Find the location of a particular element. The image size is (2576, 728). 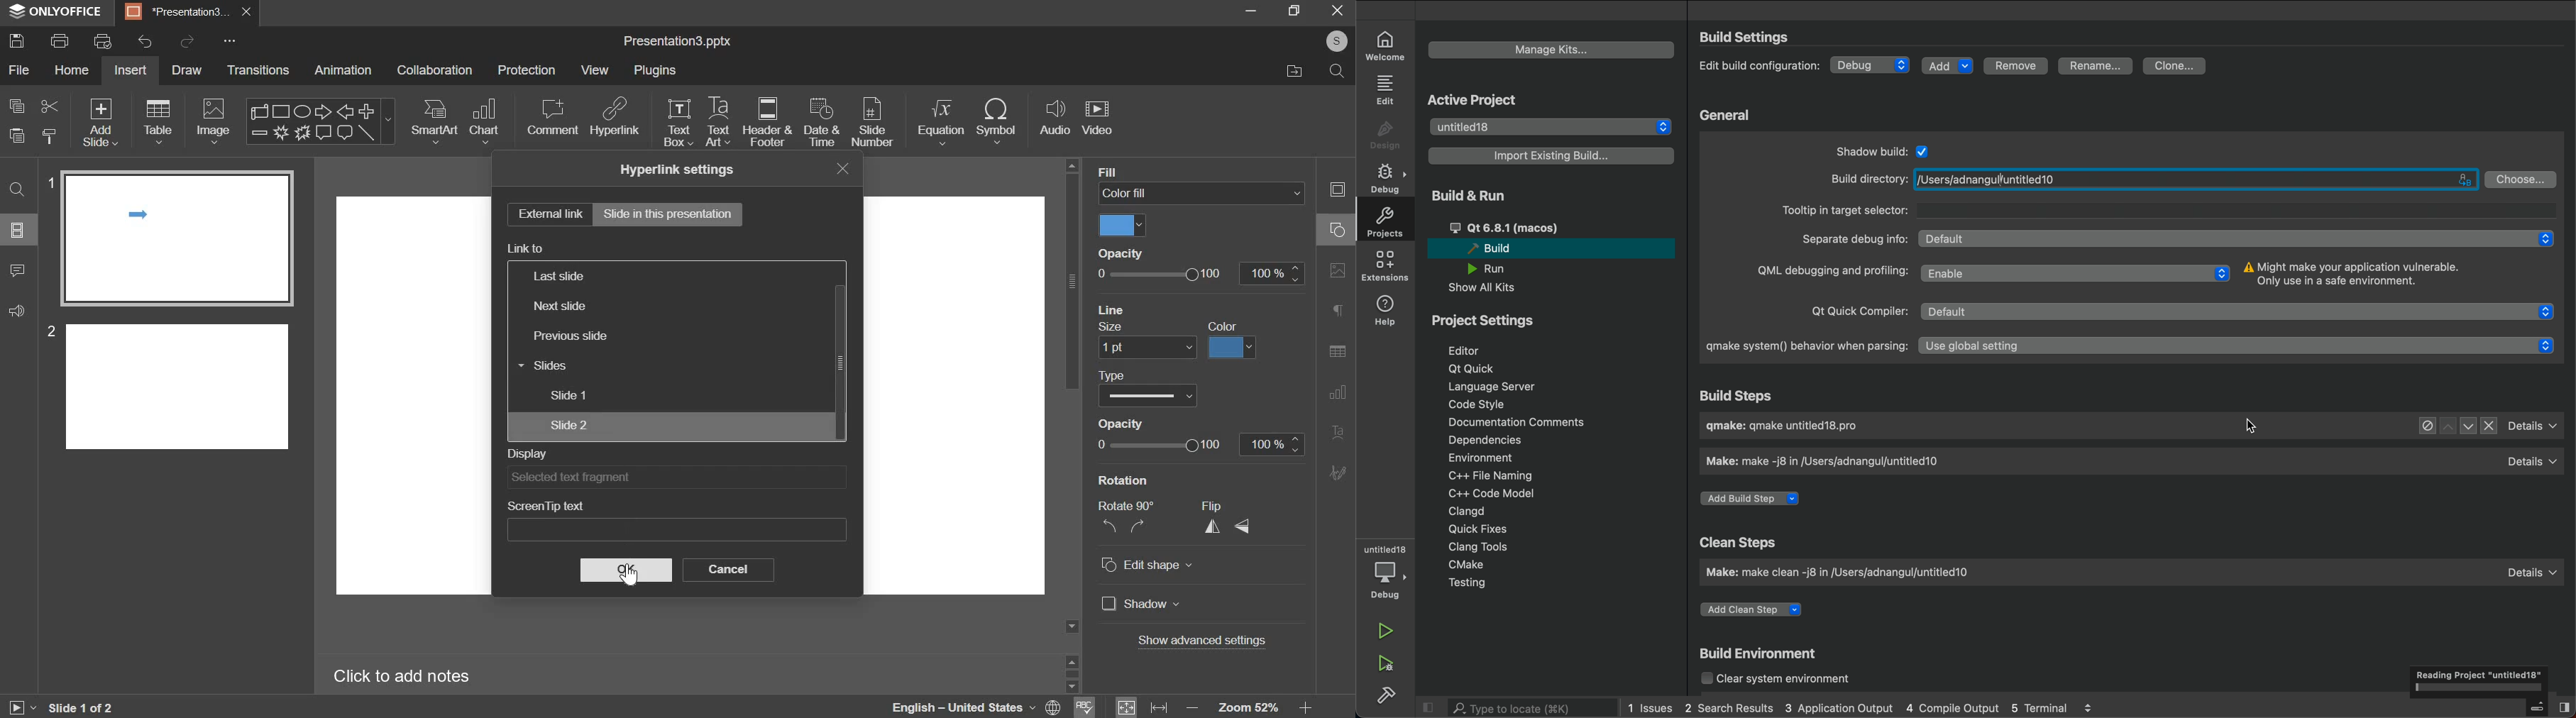

left arrow is located at coordinates (345, 111).